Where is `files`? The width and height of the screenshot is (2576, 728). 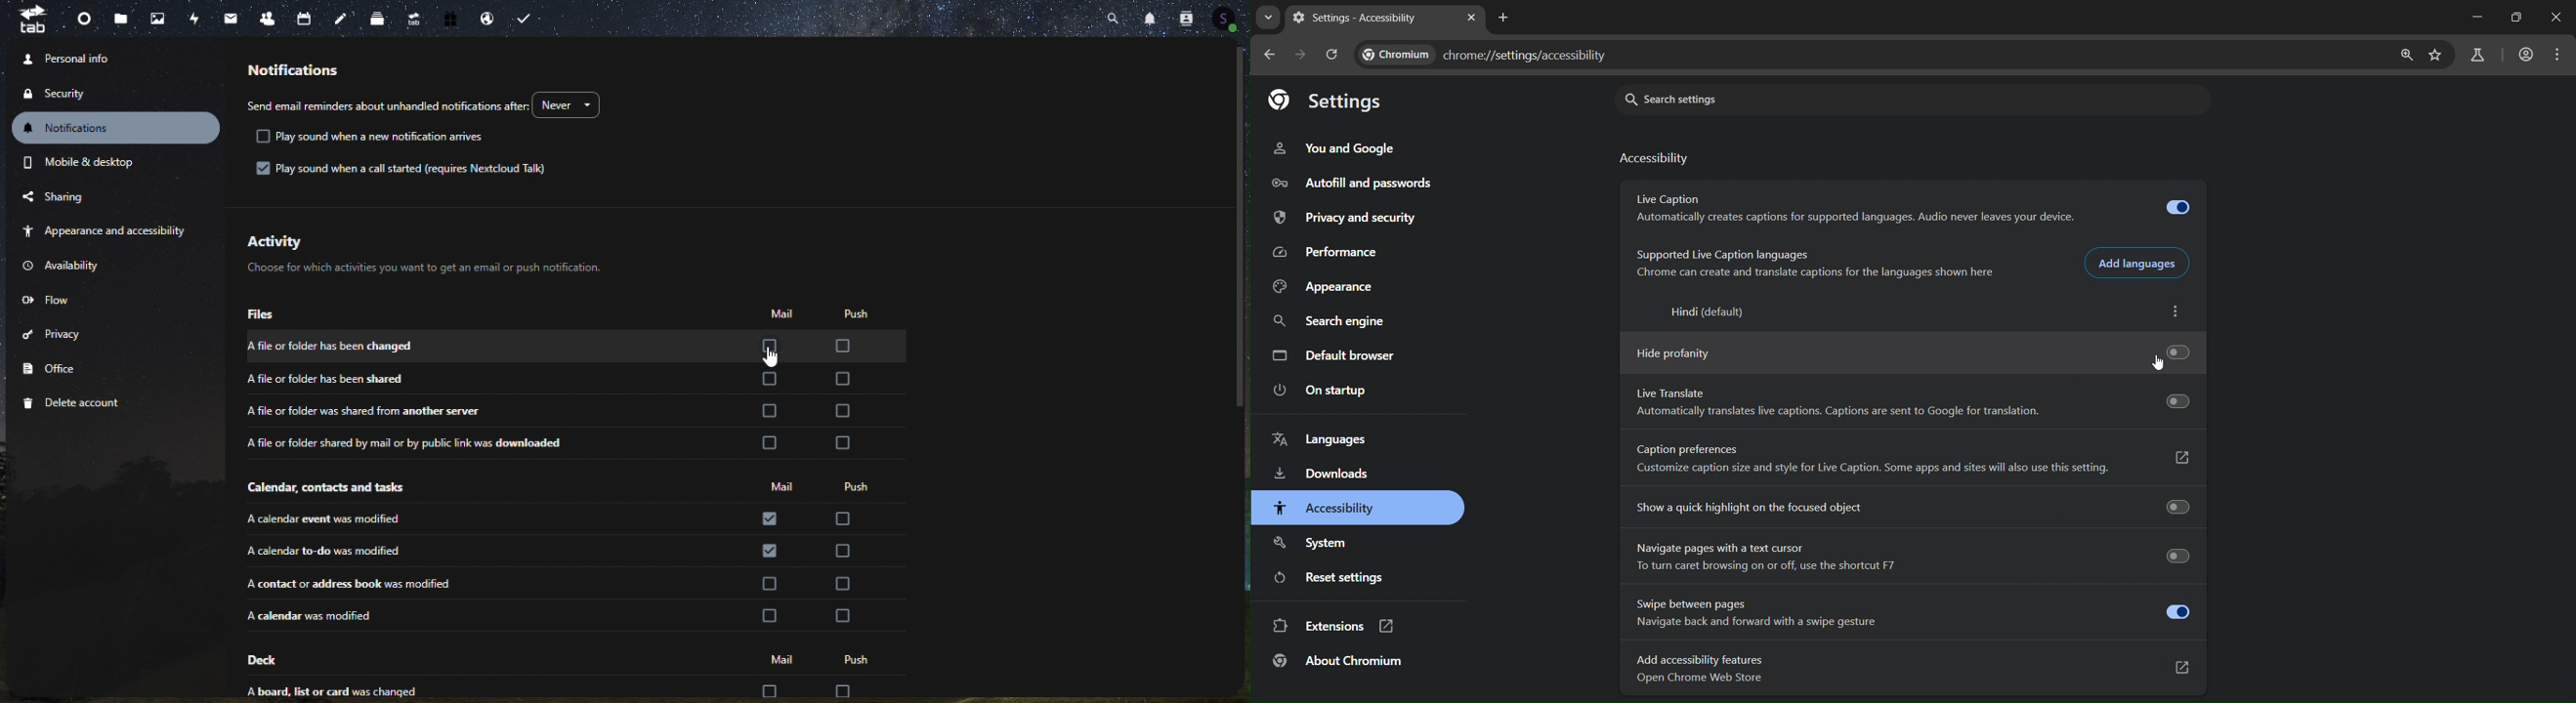 files is located at coordinates (123, 18).